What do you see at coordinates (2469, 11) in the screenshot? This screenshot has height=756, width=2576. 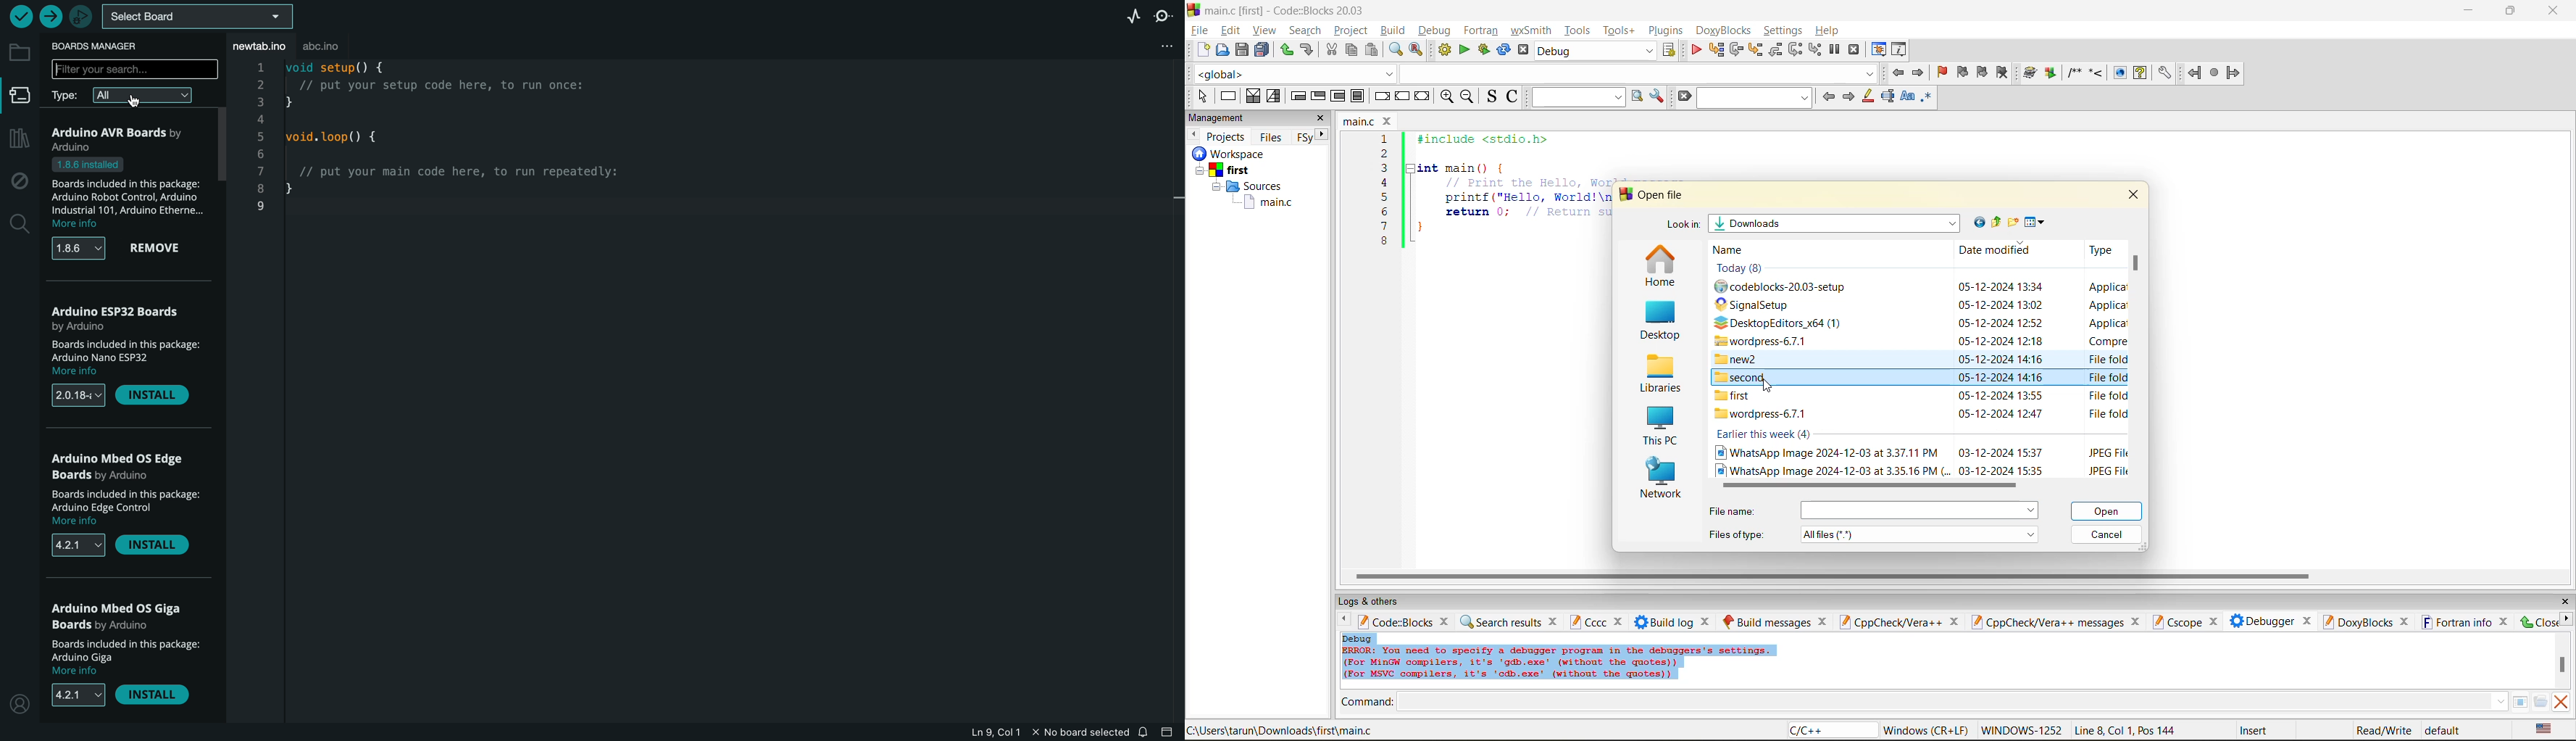 I see `minimize` at bounding box center [2469, 11].